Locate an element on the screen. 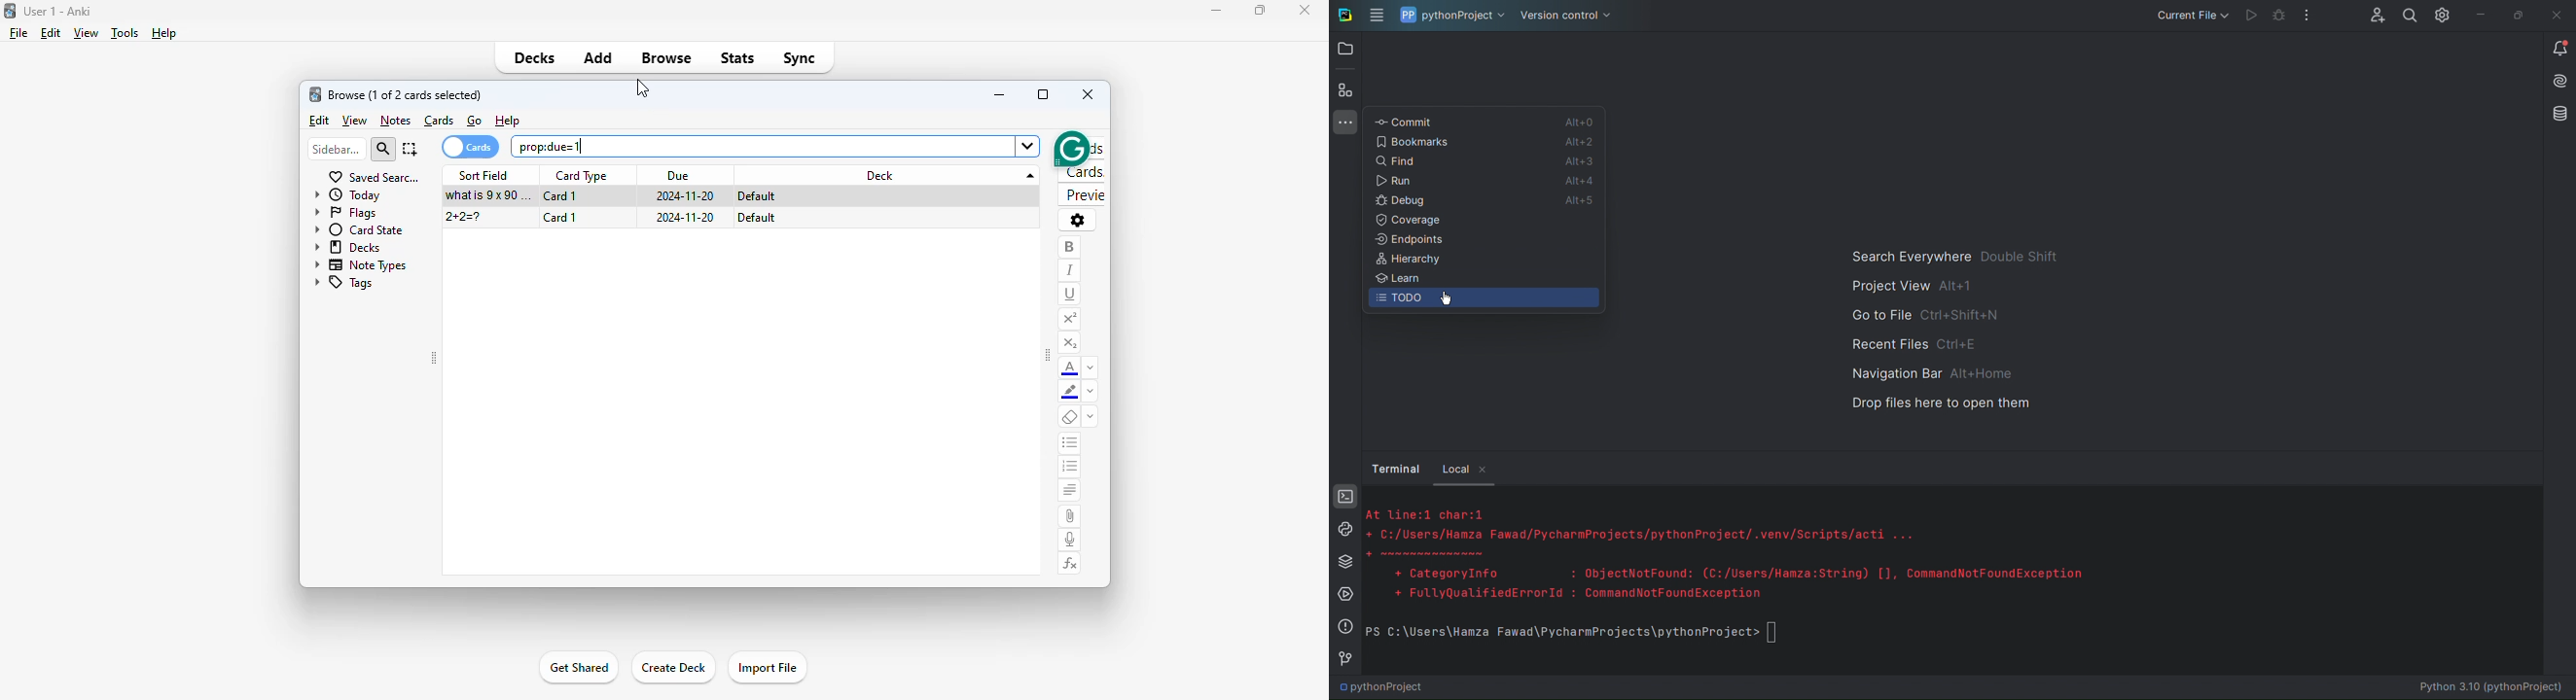  preview is located at coordinates (1082, 194).